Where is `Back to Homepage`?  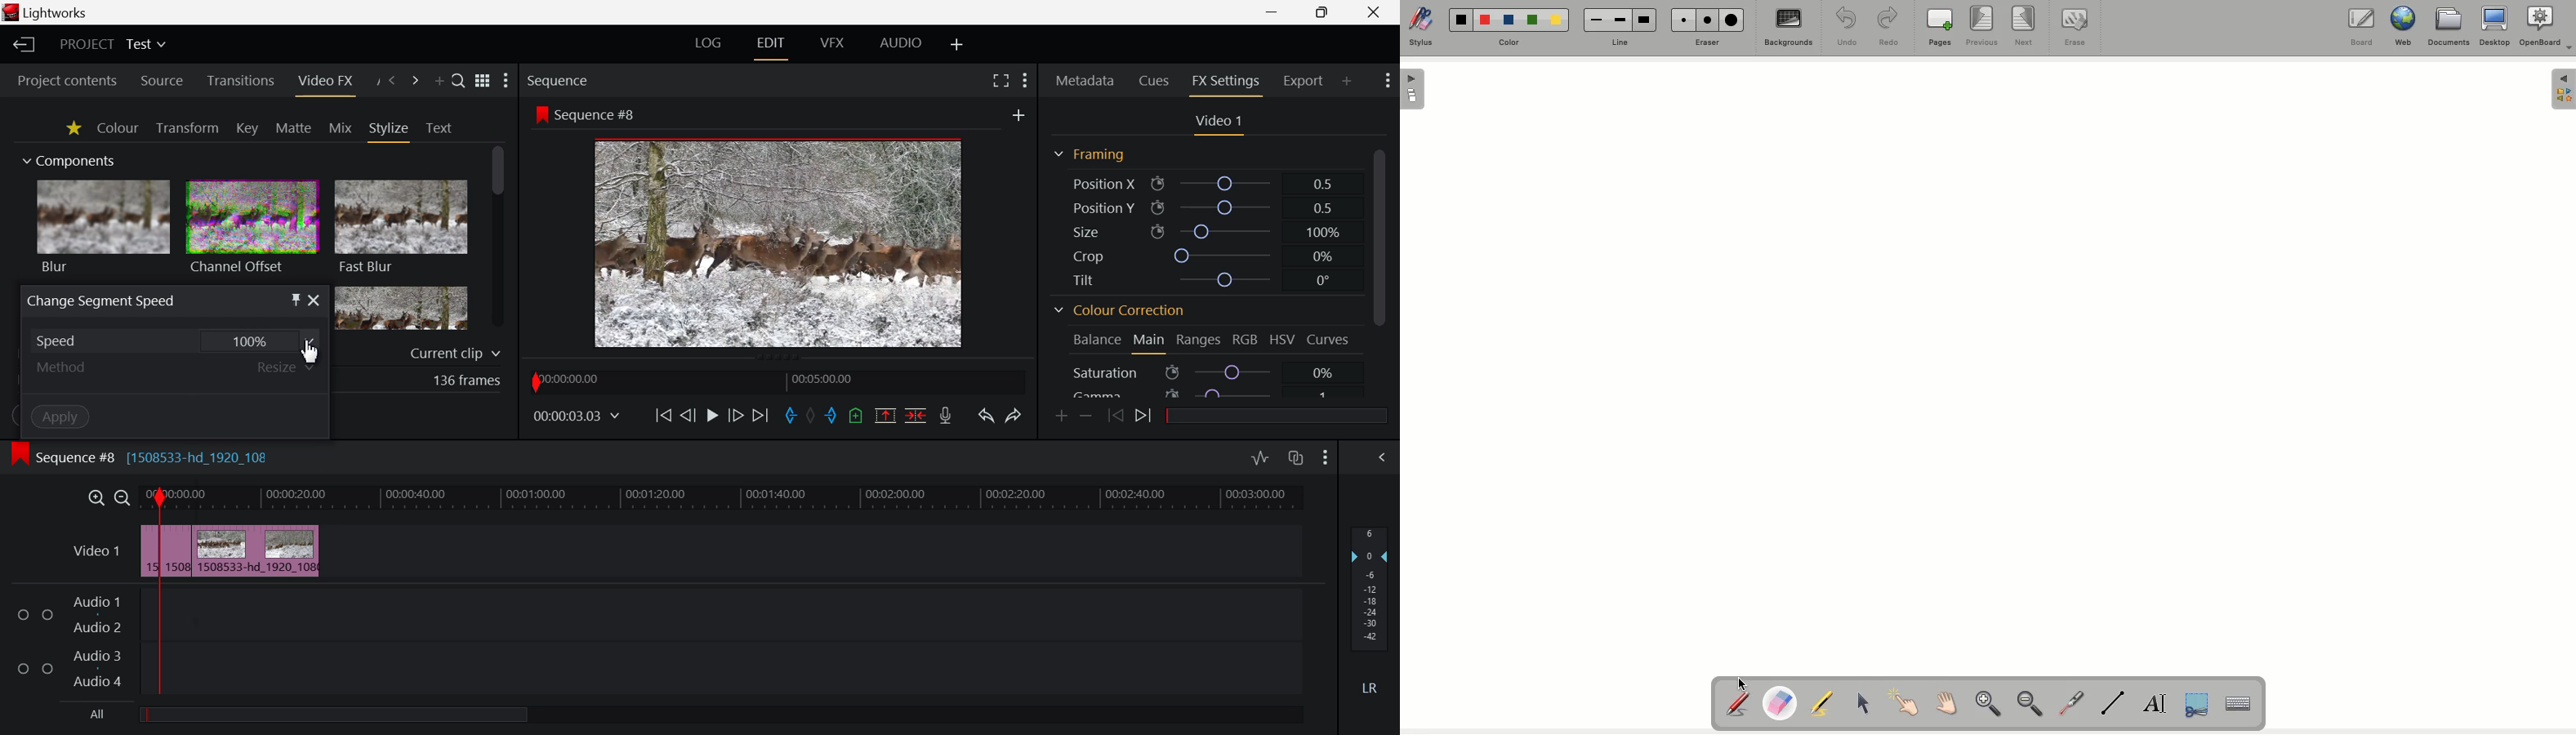
Back to Homepage is located at coordinates (23, 45).